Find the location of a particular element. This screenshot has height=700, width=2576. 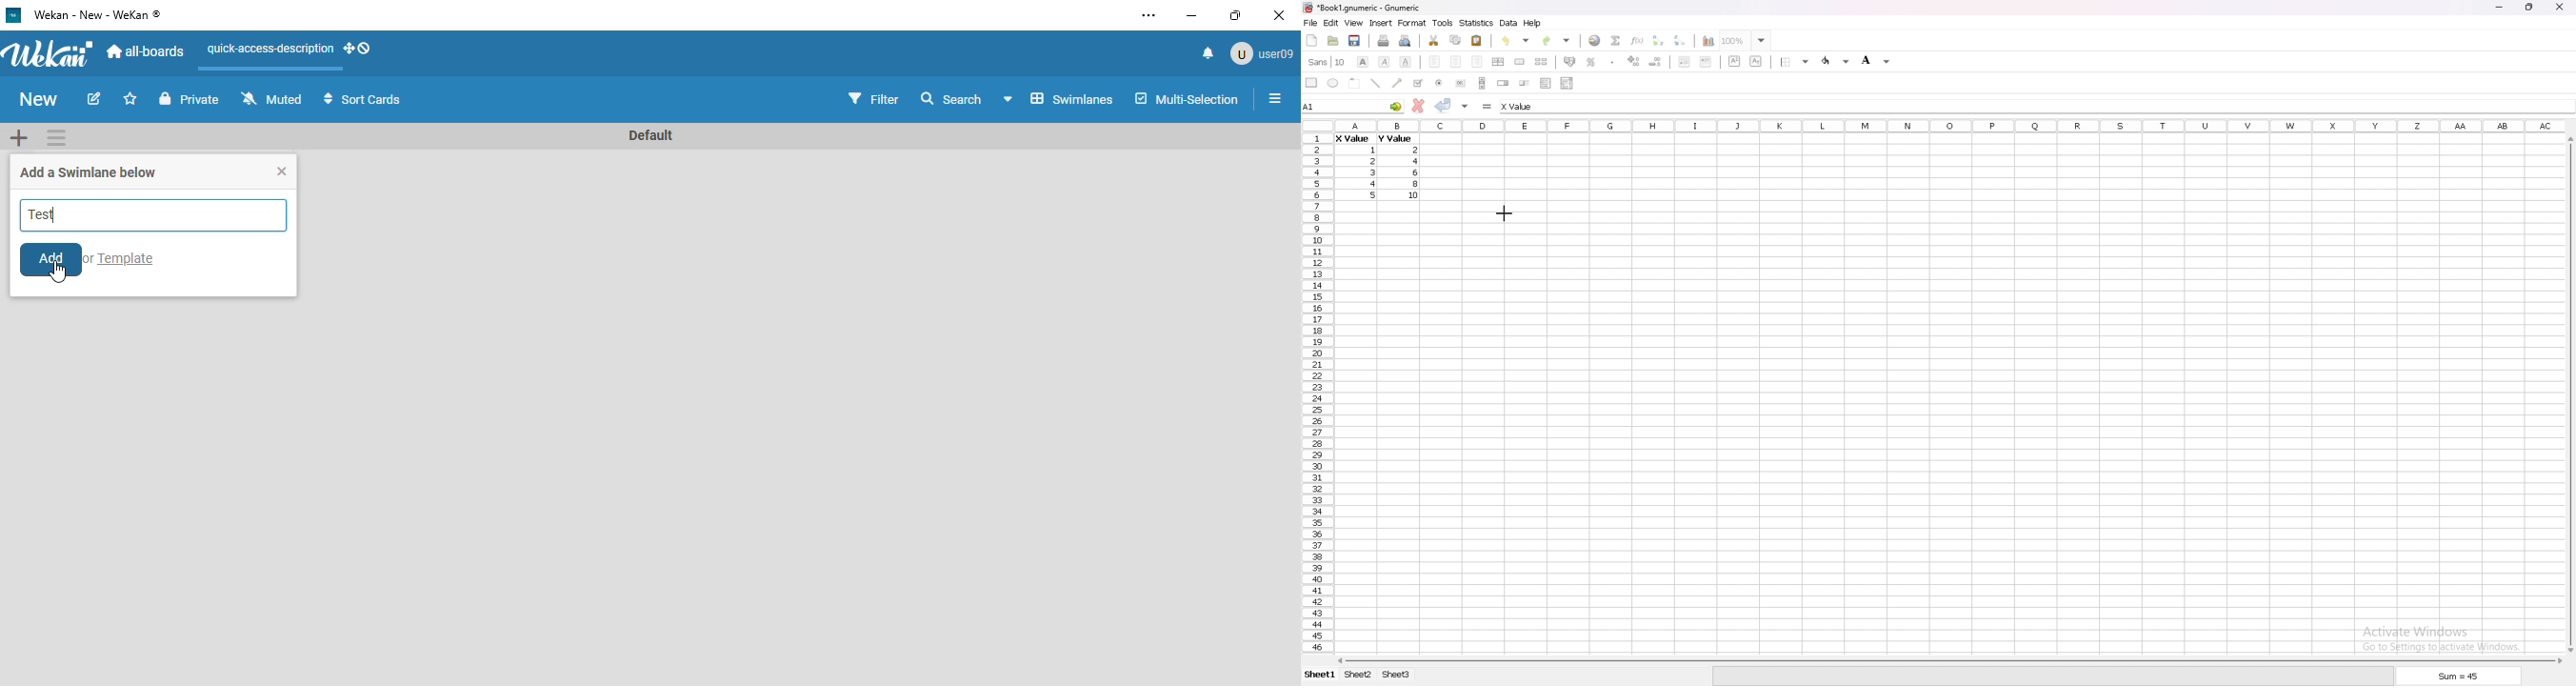

merge cells is located at coordinates (1519, 62).